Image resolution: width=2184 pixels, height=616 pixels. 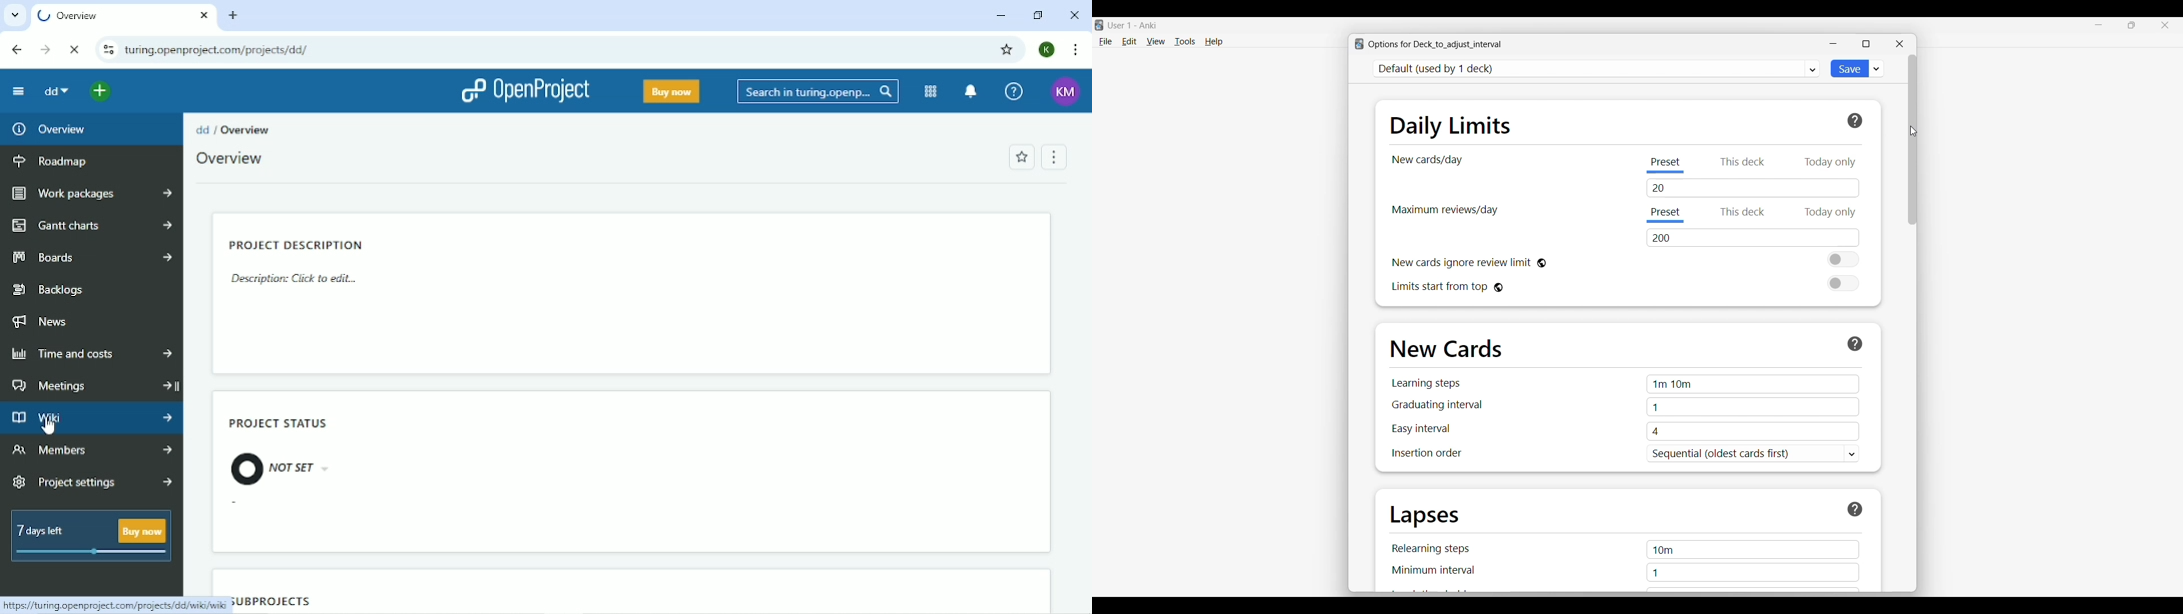 I want to click on Close interface, so click(x=2165, y=25).